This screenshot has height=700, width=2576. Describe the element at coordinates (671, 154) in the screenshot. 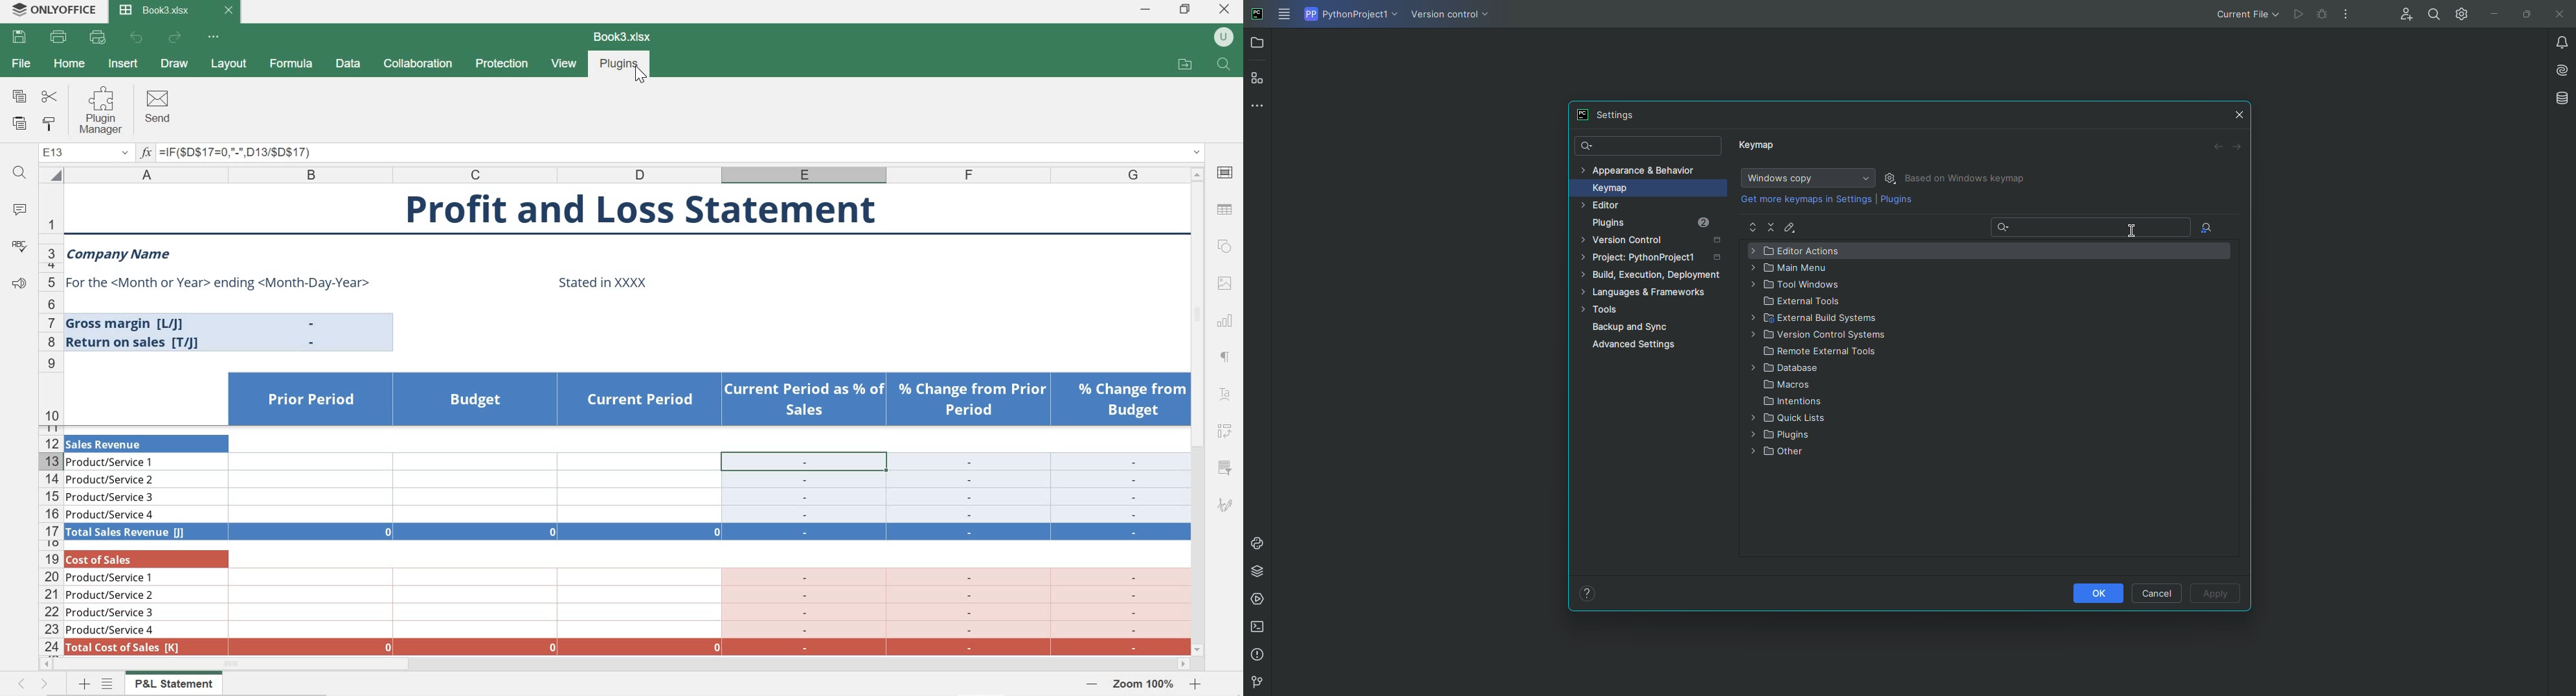

I see `insert function` at that location.